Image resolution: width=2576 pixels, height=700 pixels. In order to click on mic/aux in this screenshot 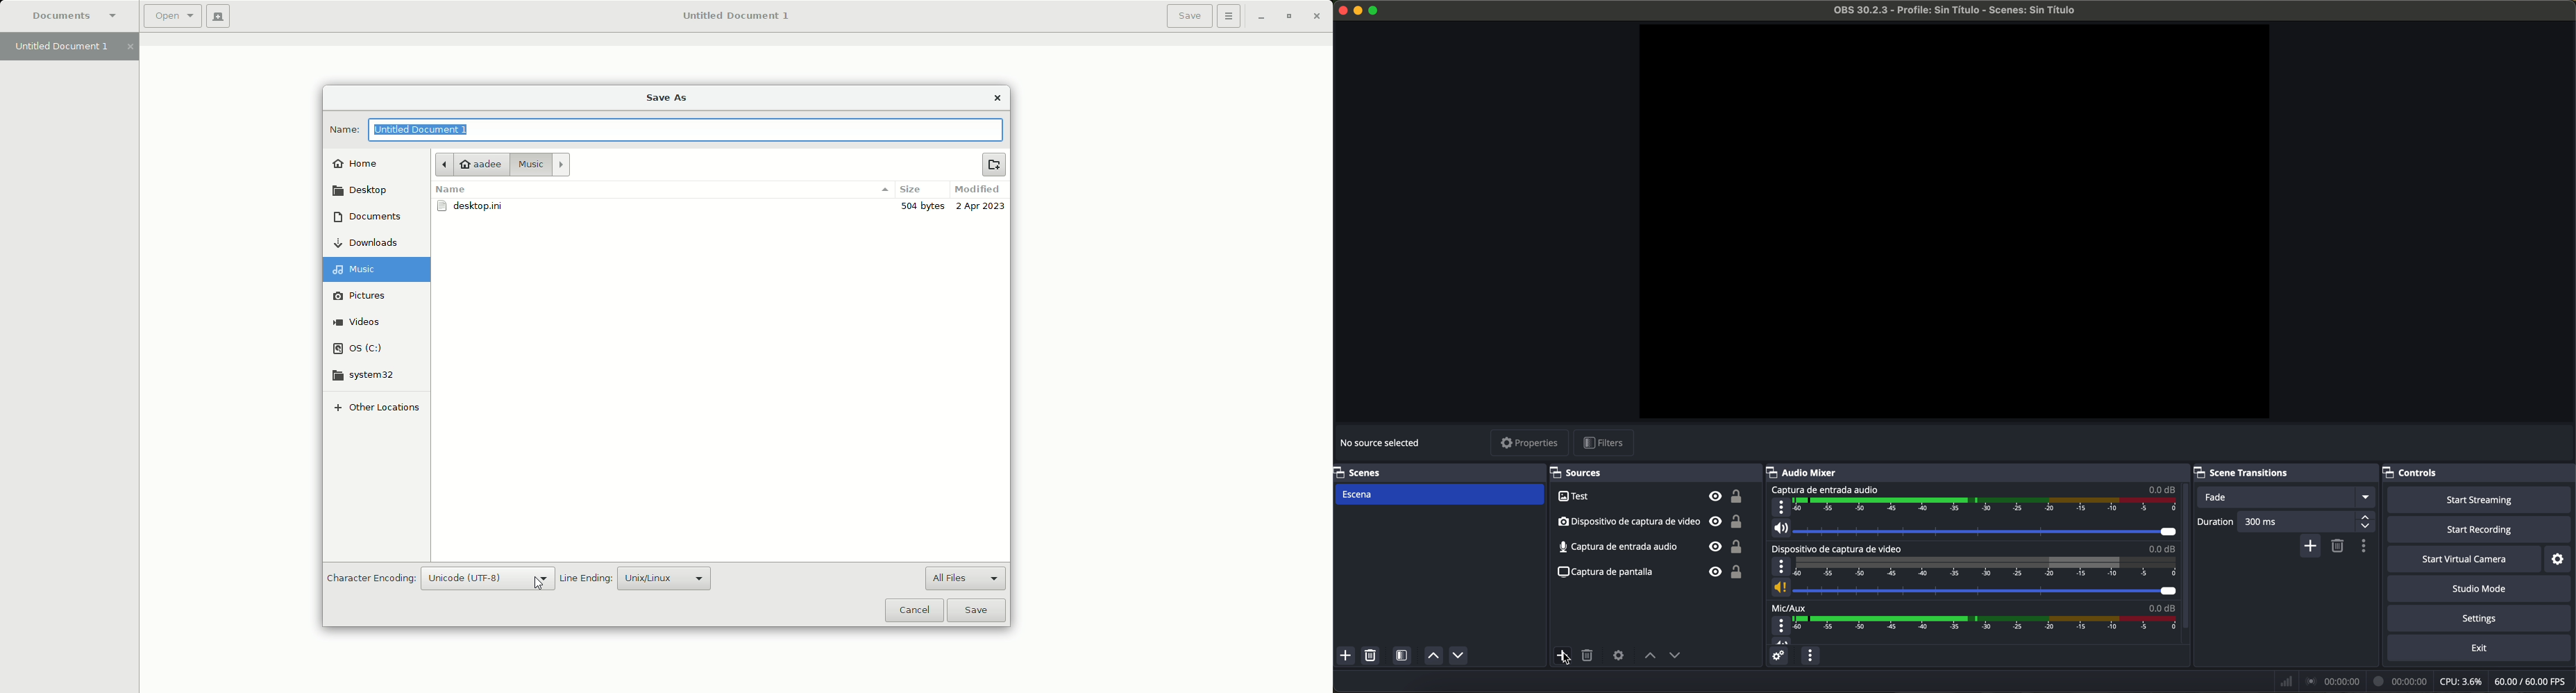, I will do `click(1794, 608)`.